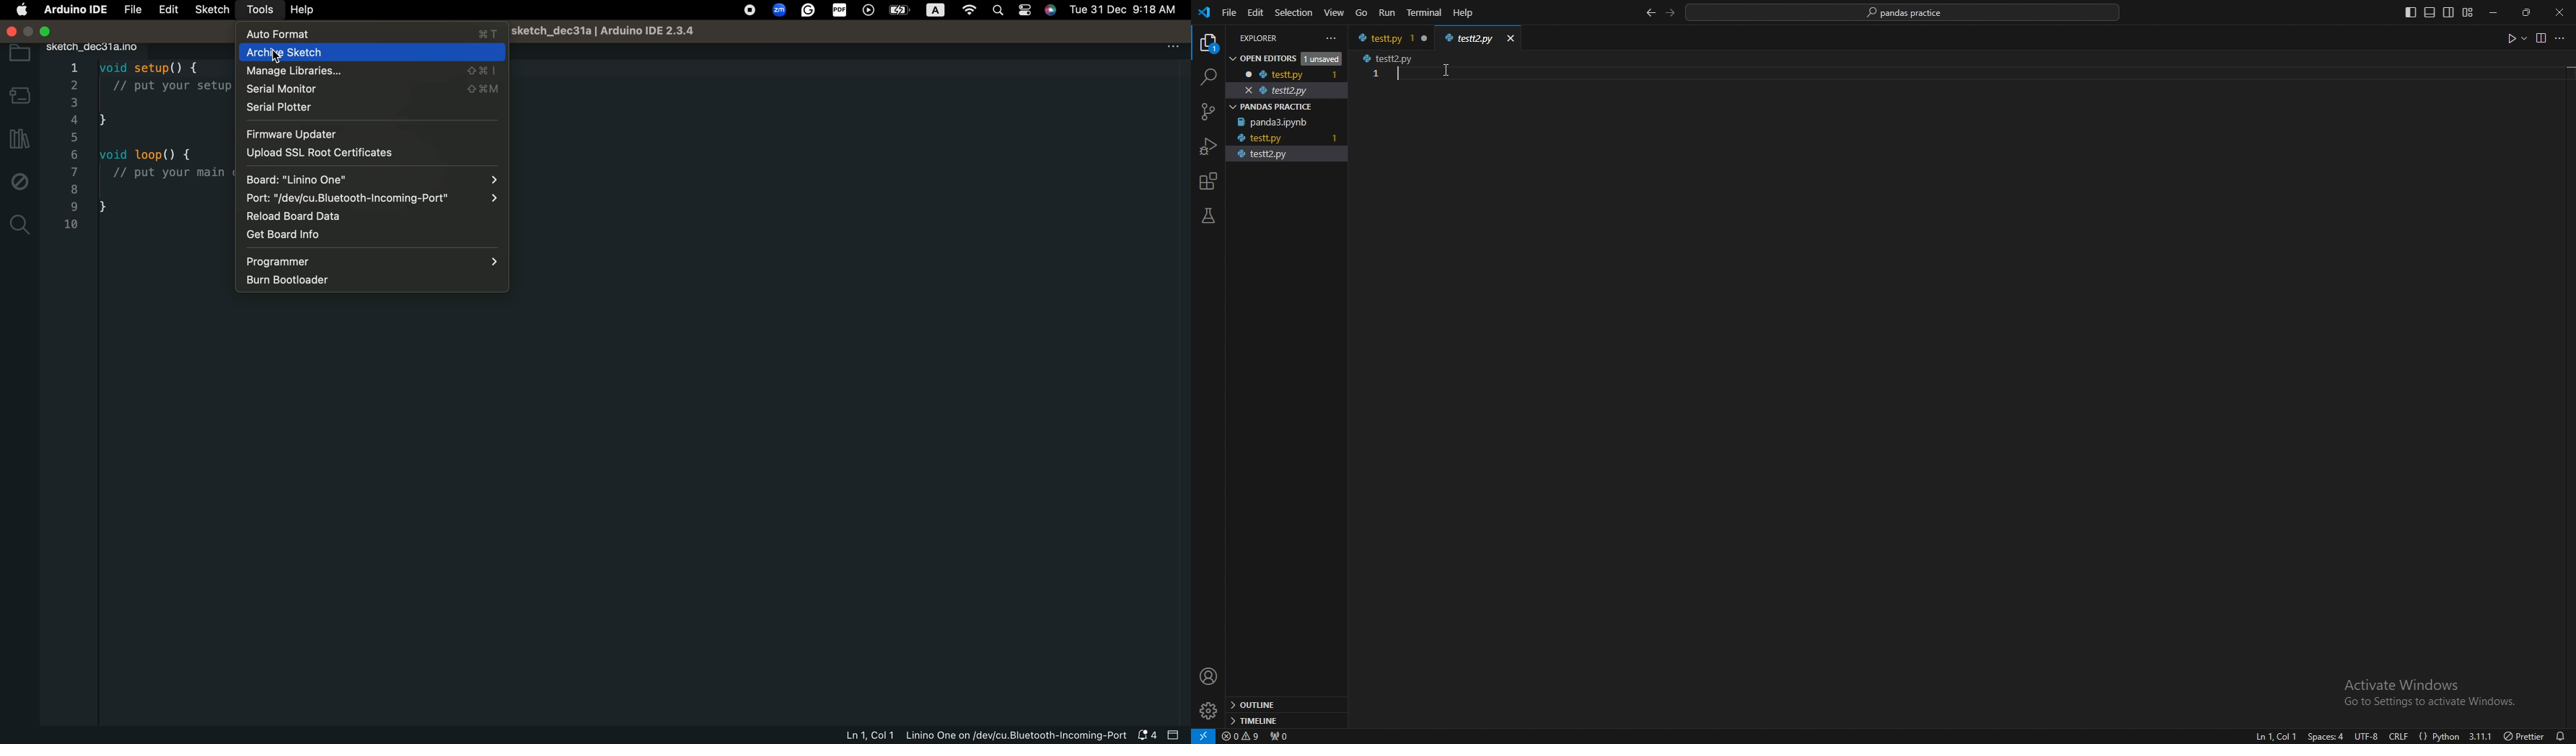  What do you see at coordinates (1275, 37) in the screenshot?
I see `explorer` at bounding box center [1275, 37].